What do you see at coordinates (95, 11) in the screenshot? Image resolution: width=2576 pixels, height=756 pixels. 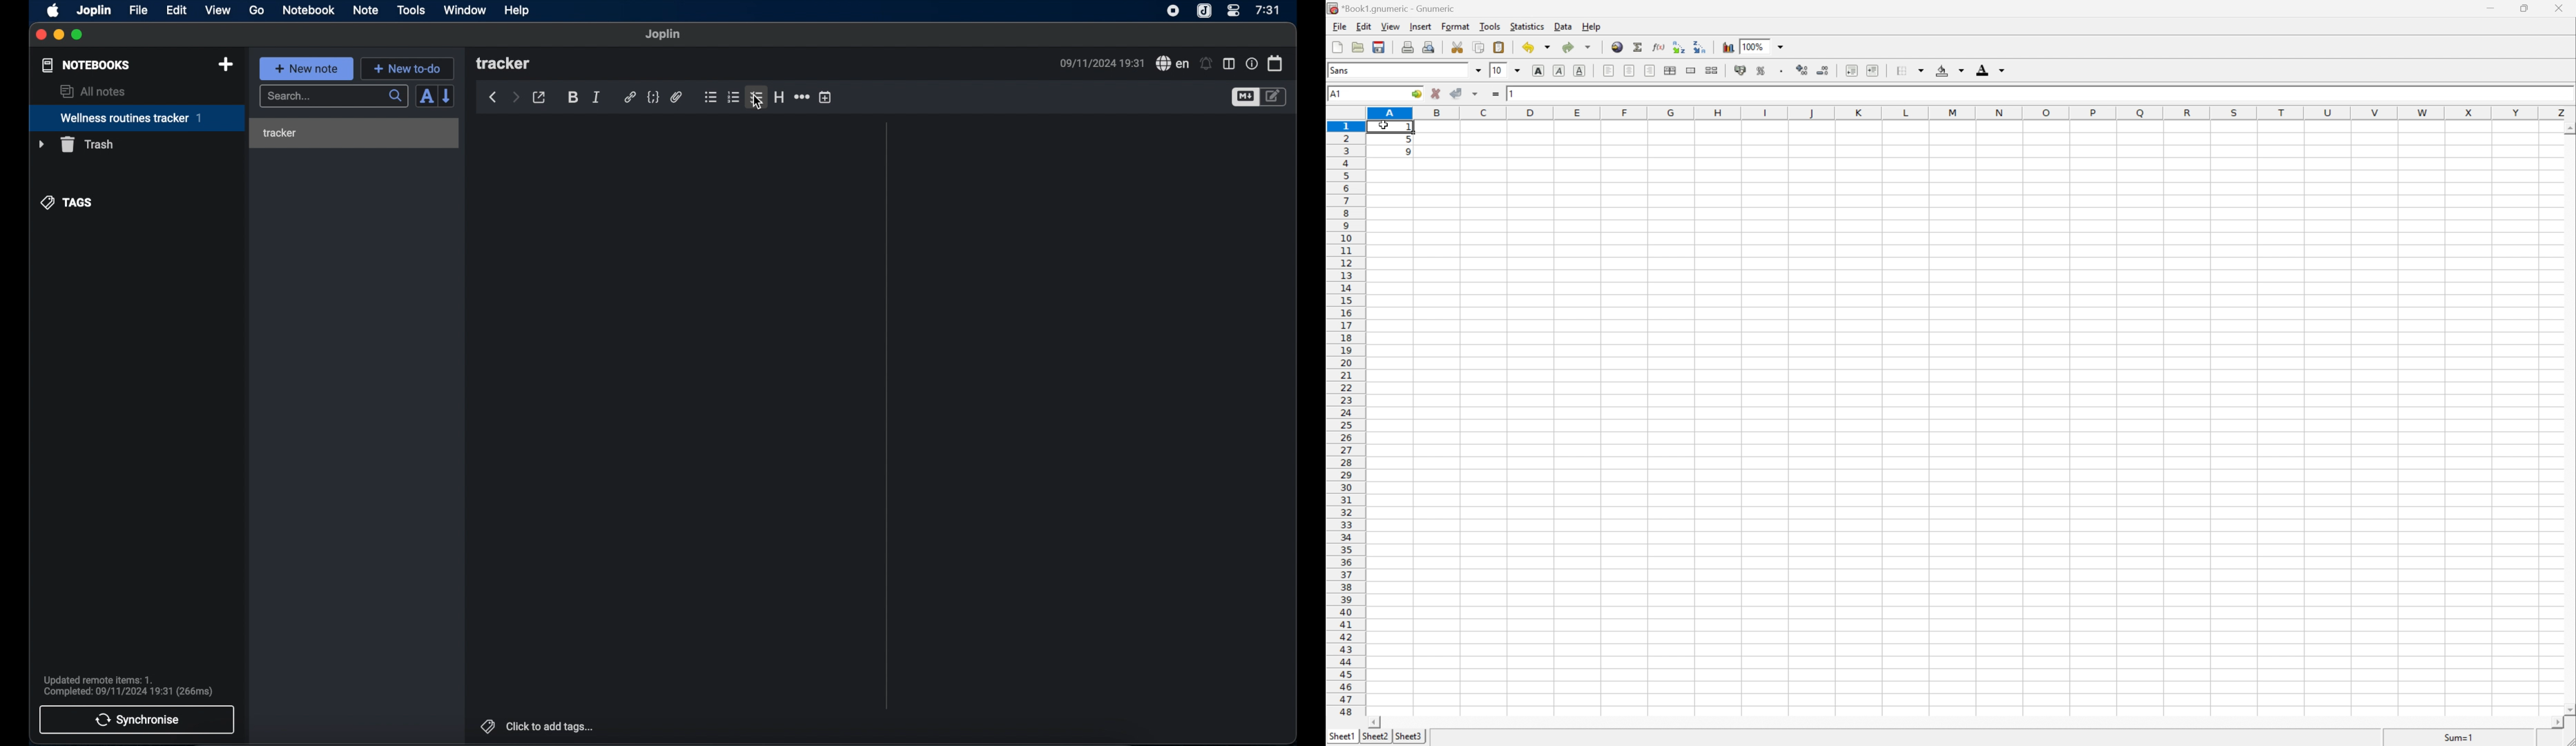 I see `joplin` at bounding box center [95, 11].